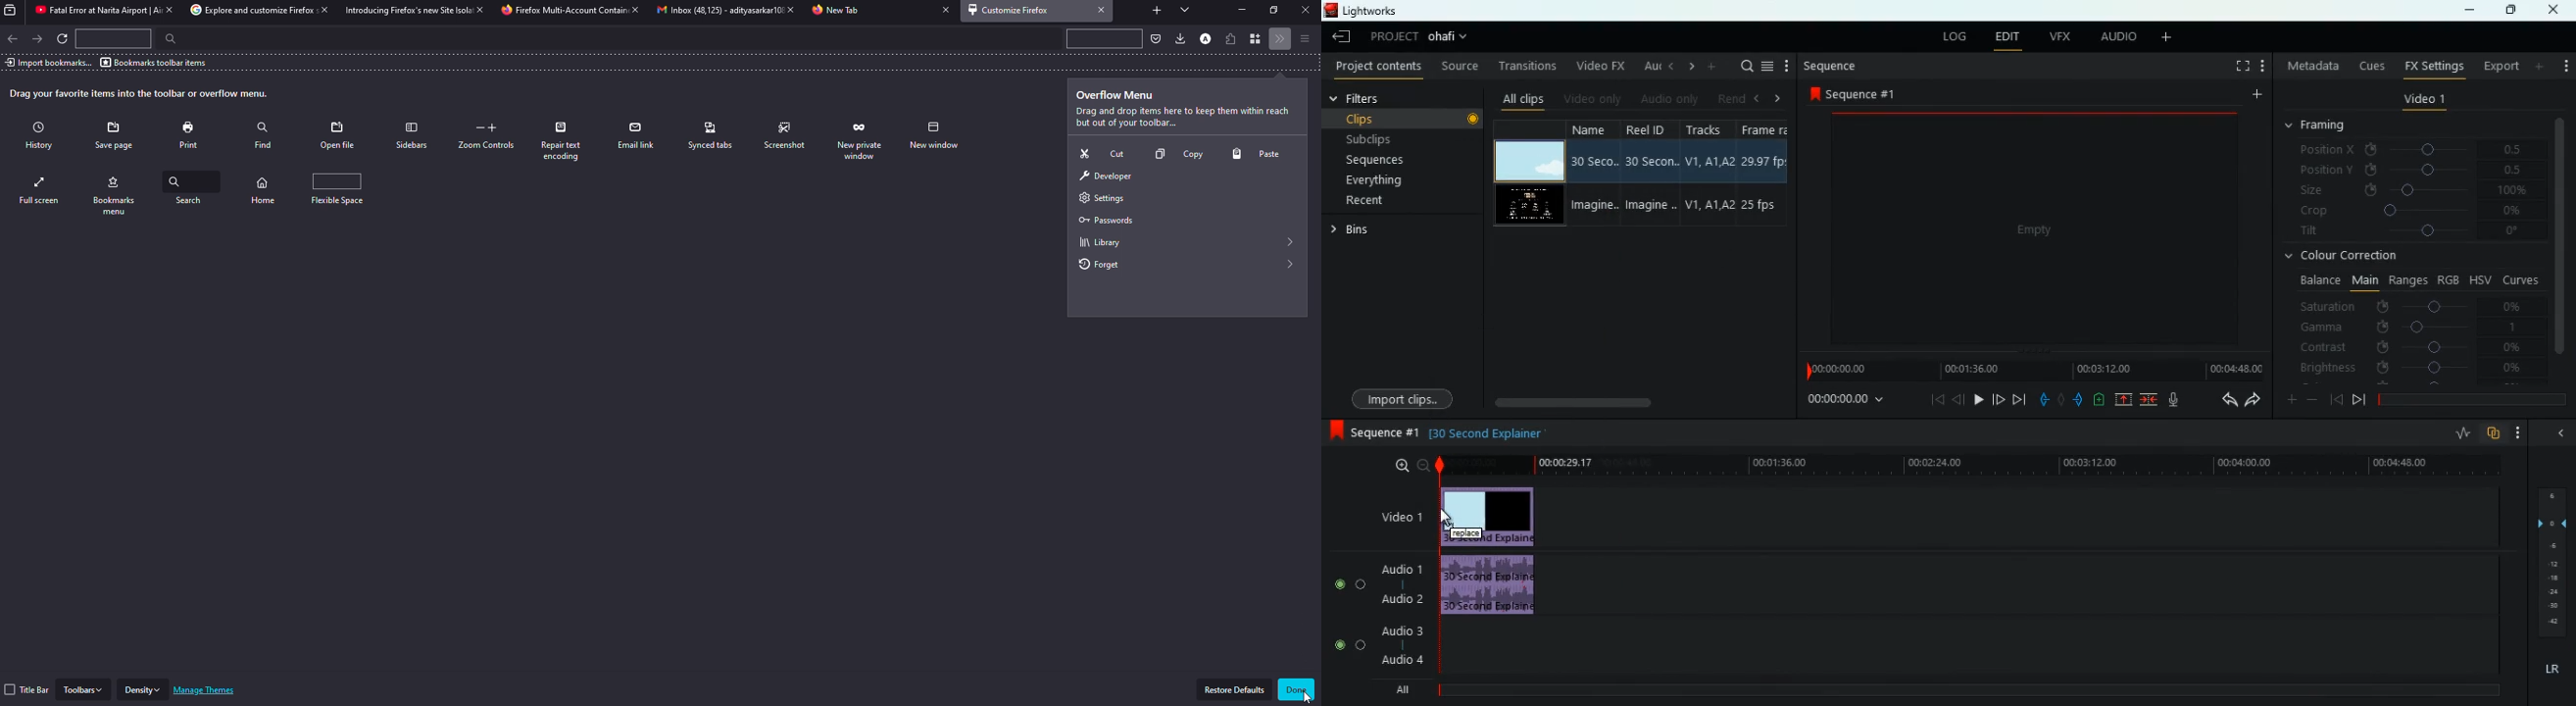 This screenshot has height=728, width=2576. Describe the element at coordinates (2292, 398) in the screenshot. I see `more` at that location.